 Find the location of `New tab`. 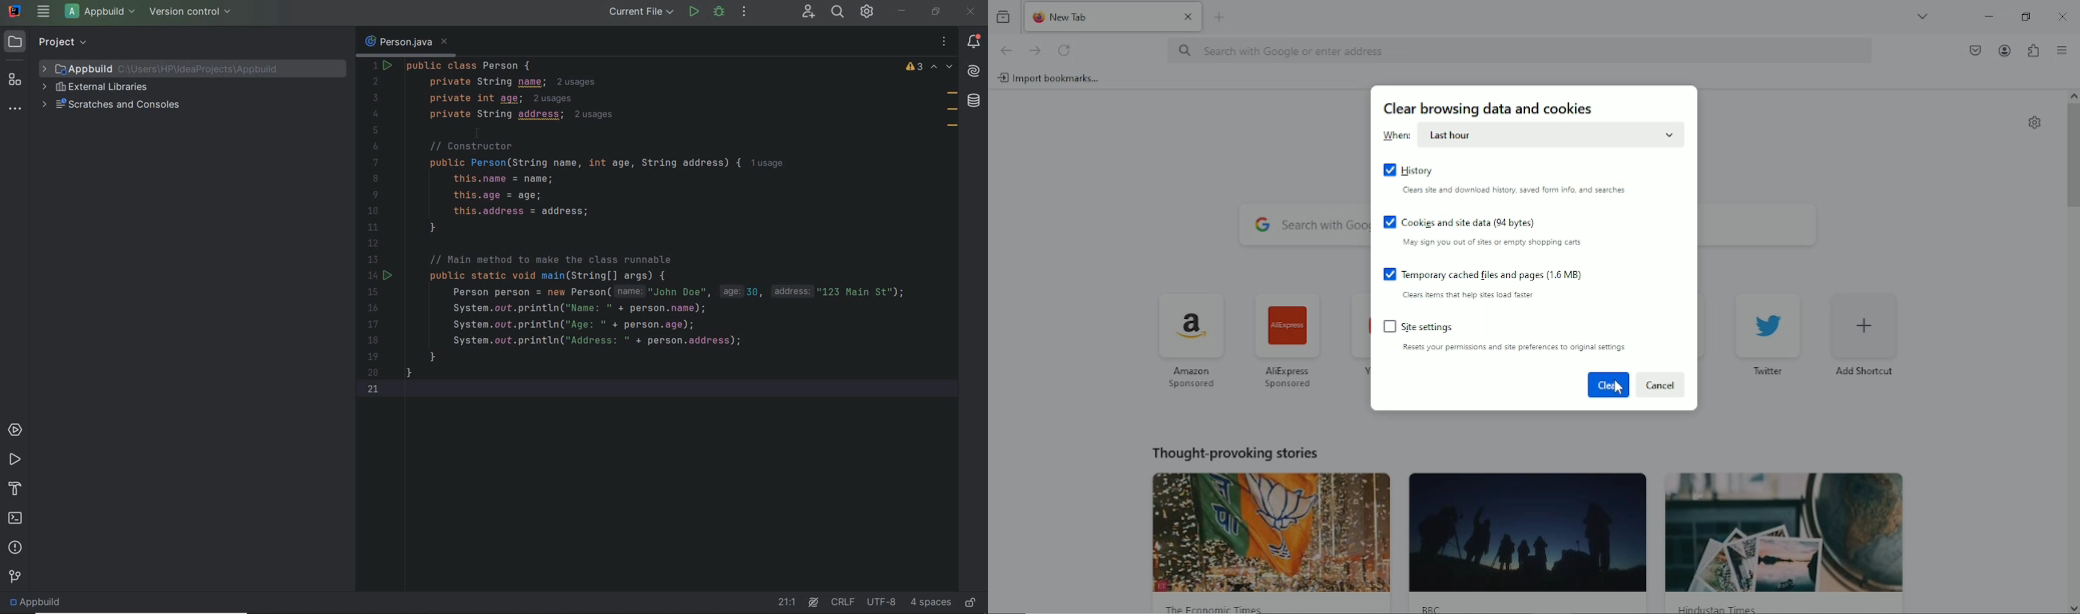

New tab is located at coordinates (1222, 16).